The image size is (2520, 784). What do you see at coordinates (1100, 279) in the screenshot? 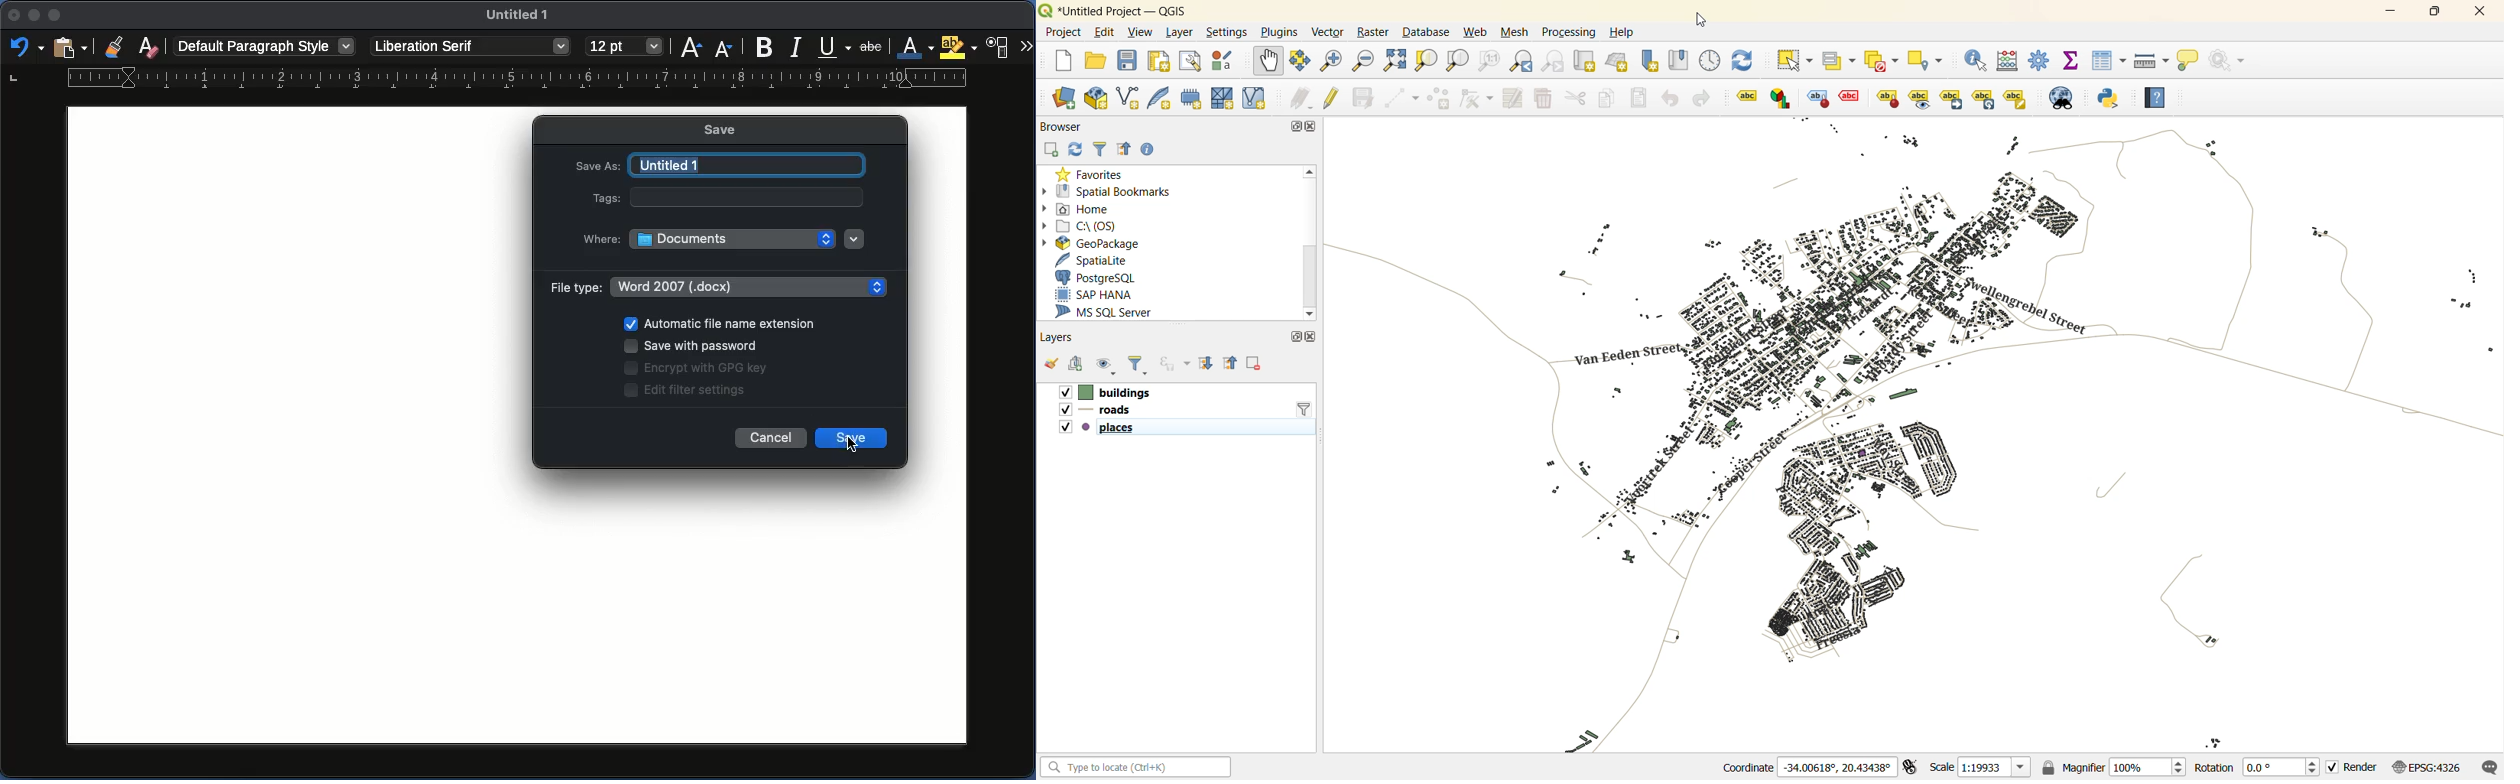
I see `postgresql` at bounding box center [1100, 279].